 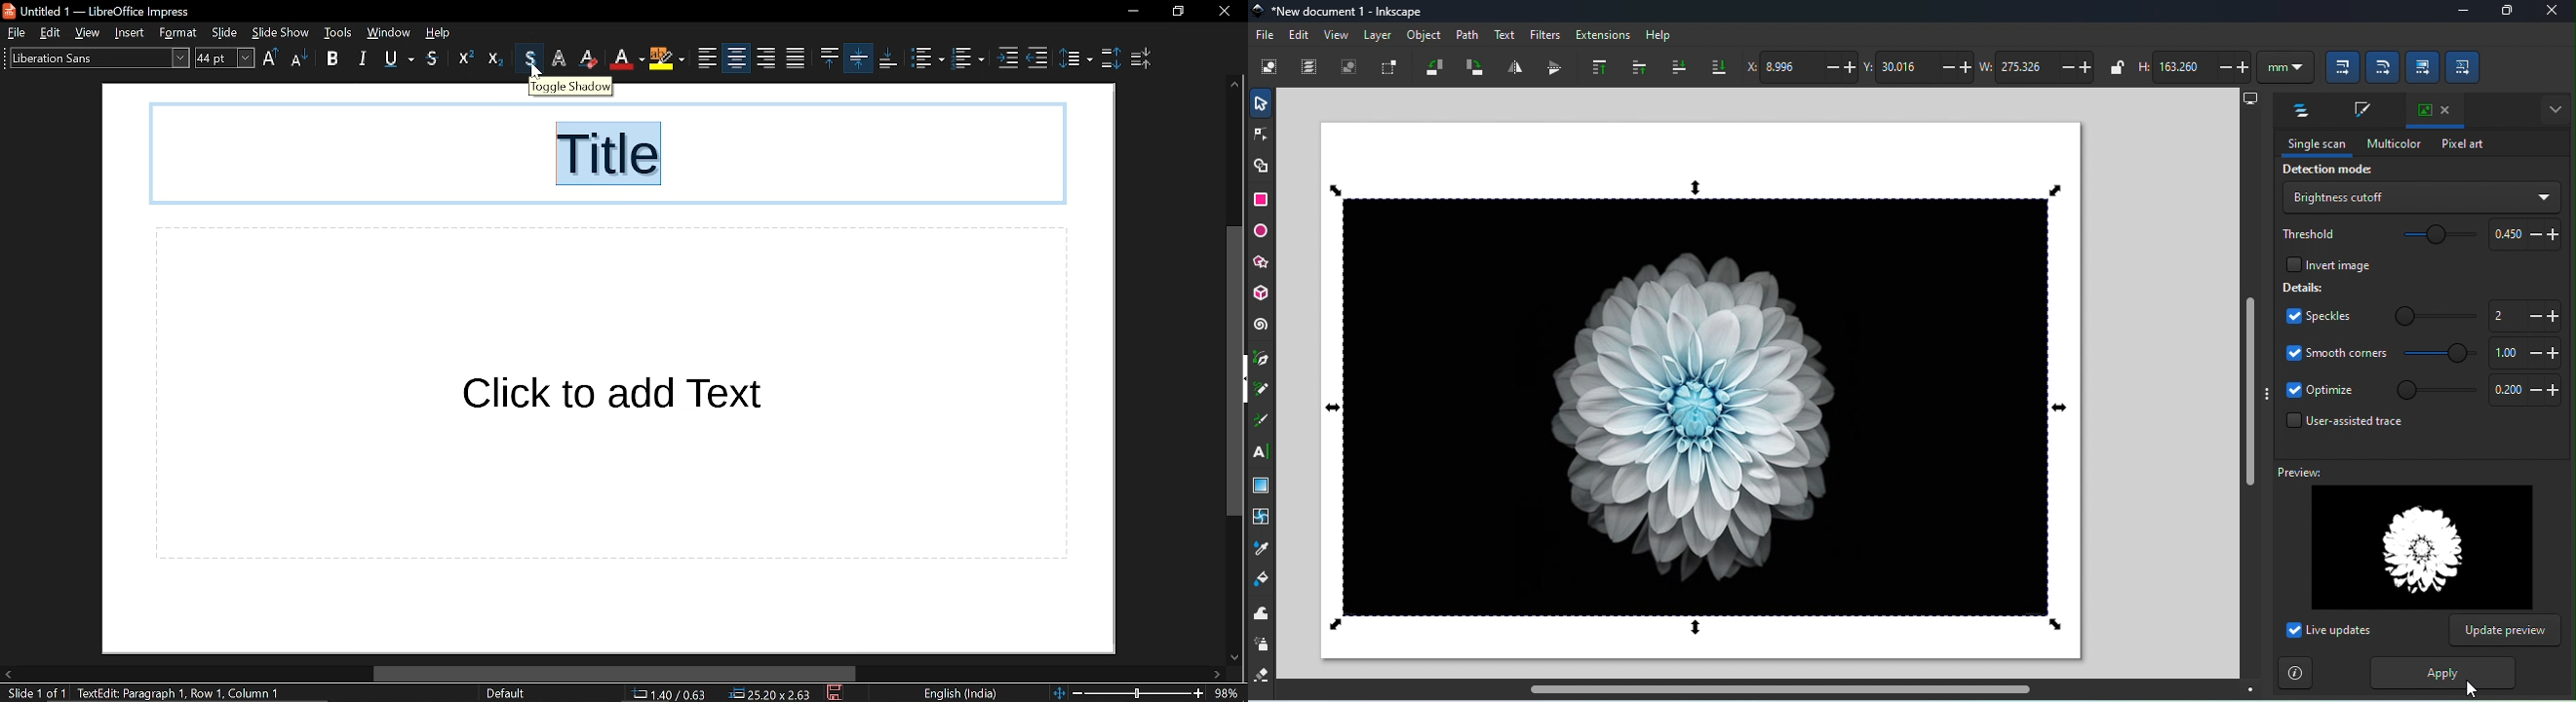 What do you see at coordinates (614, 675) in the screenshot?
I see `horizontal scrollbar` at bounding box center [614, 675].